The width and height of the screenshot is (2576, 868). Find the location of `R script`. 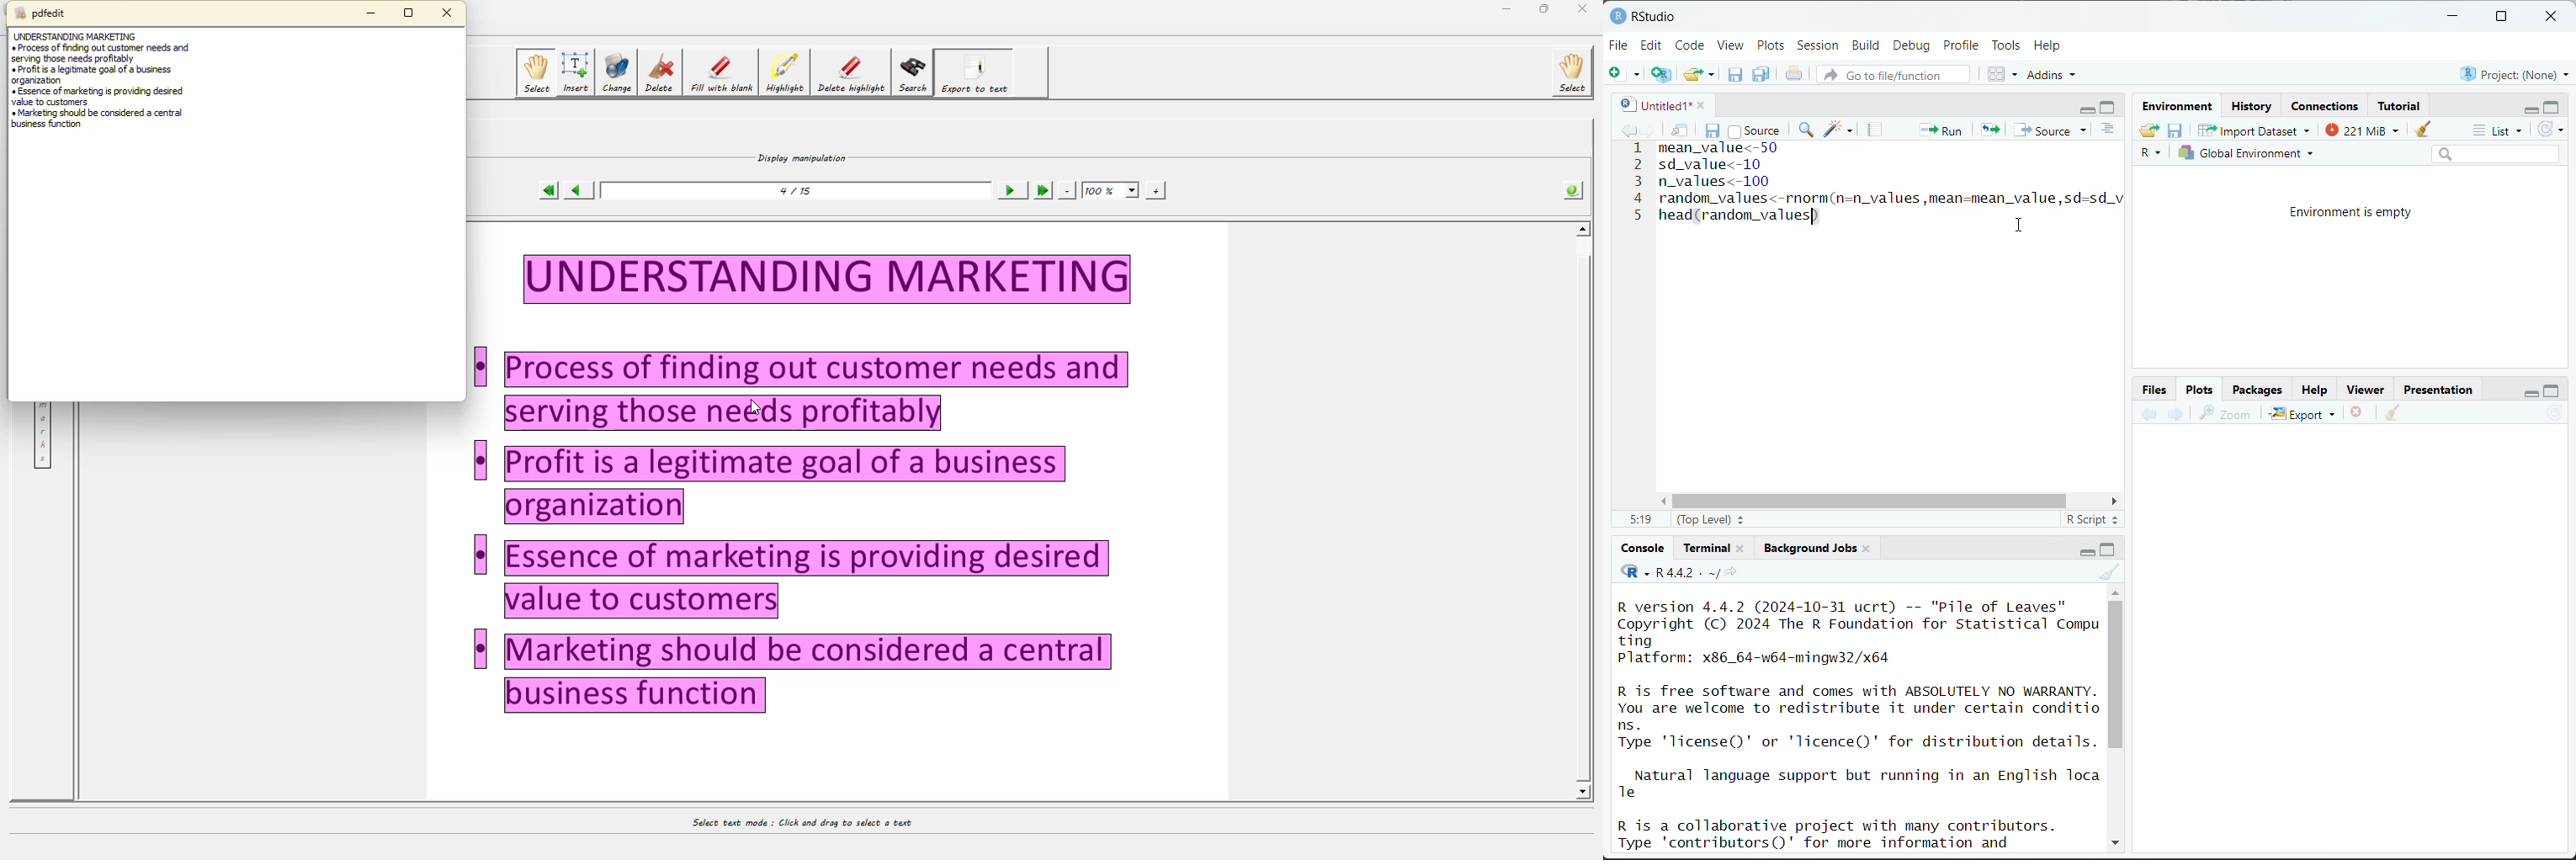

R script is located at coordinates (2093, 522).